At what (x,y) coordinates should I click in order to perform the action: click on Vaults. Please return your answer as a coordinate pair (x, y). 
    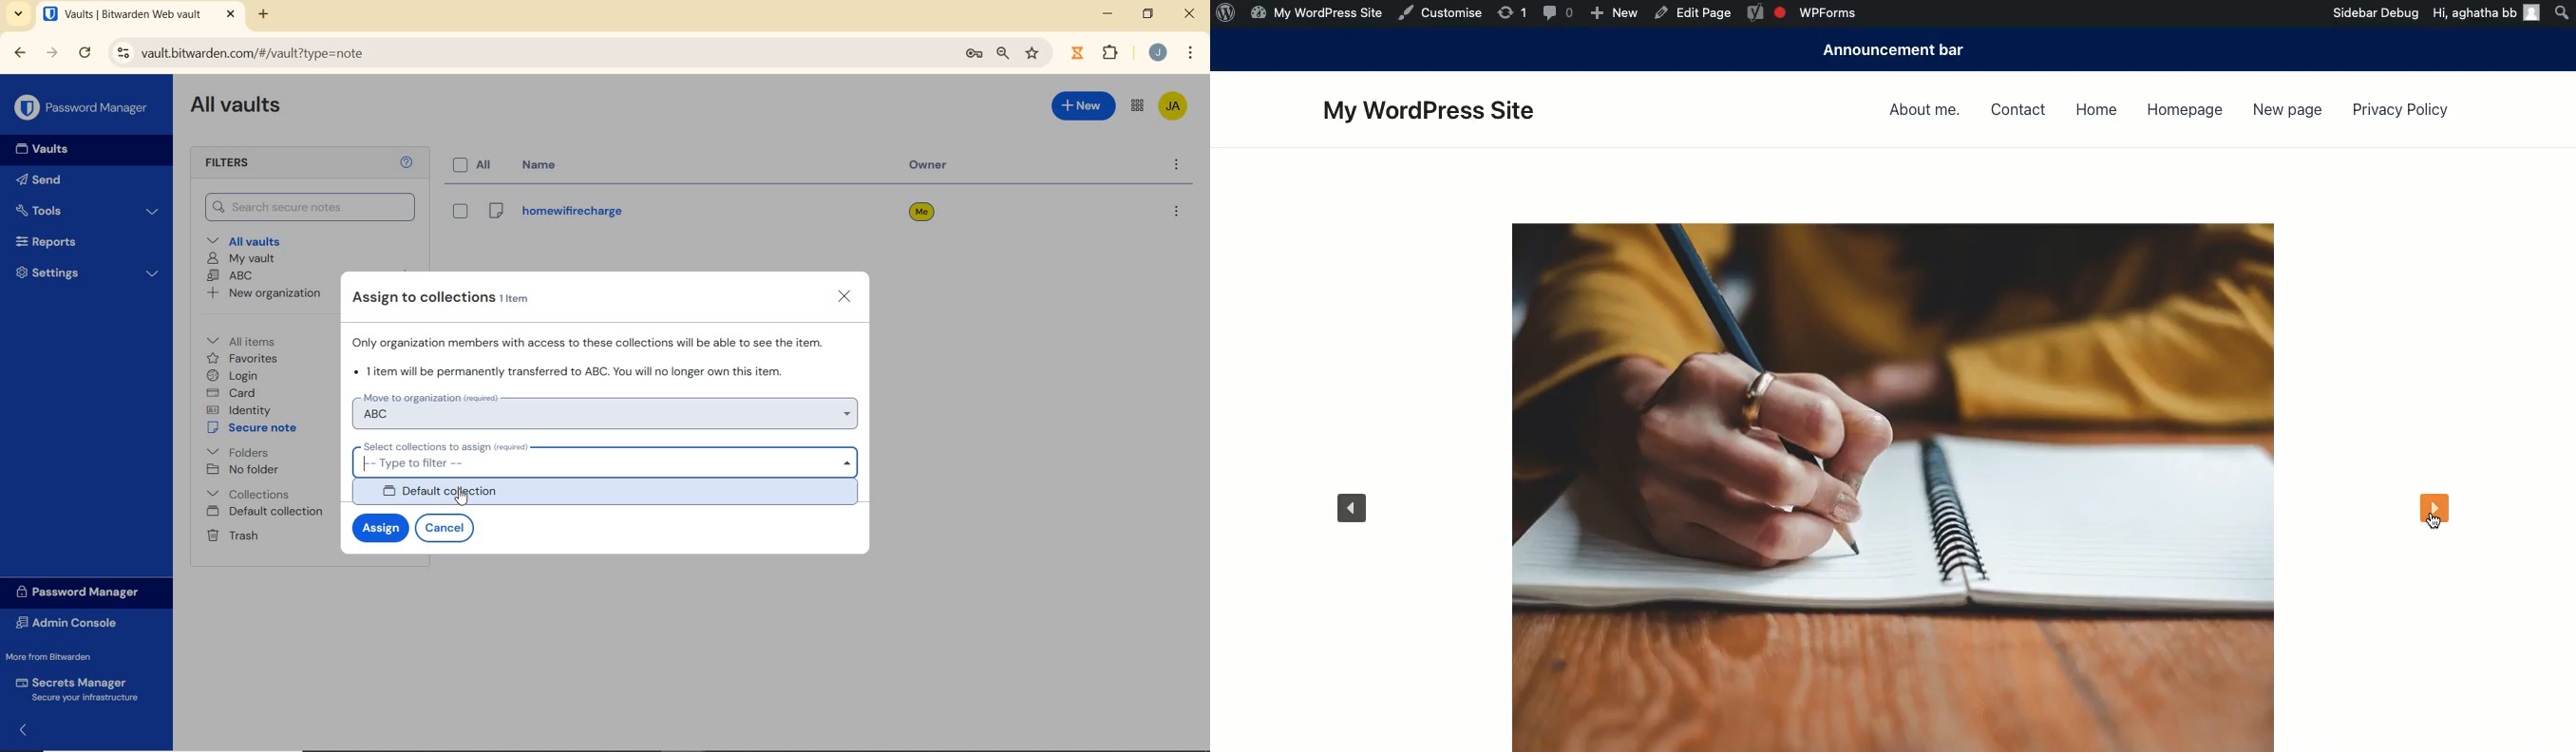
    Looking at the image, I should click on (37, 149).